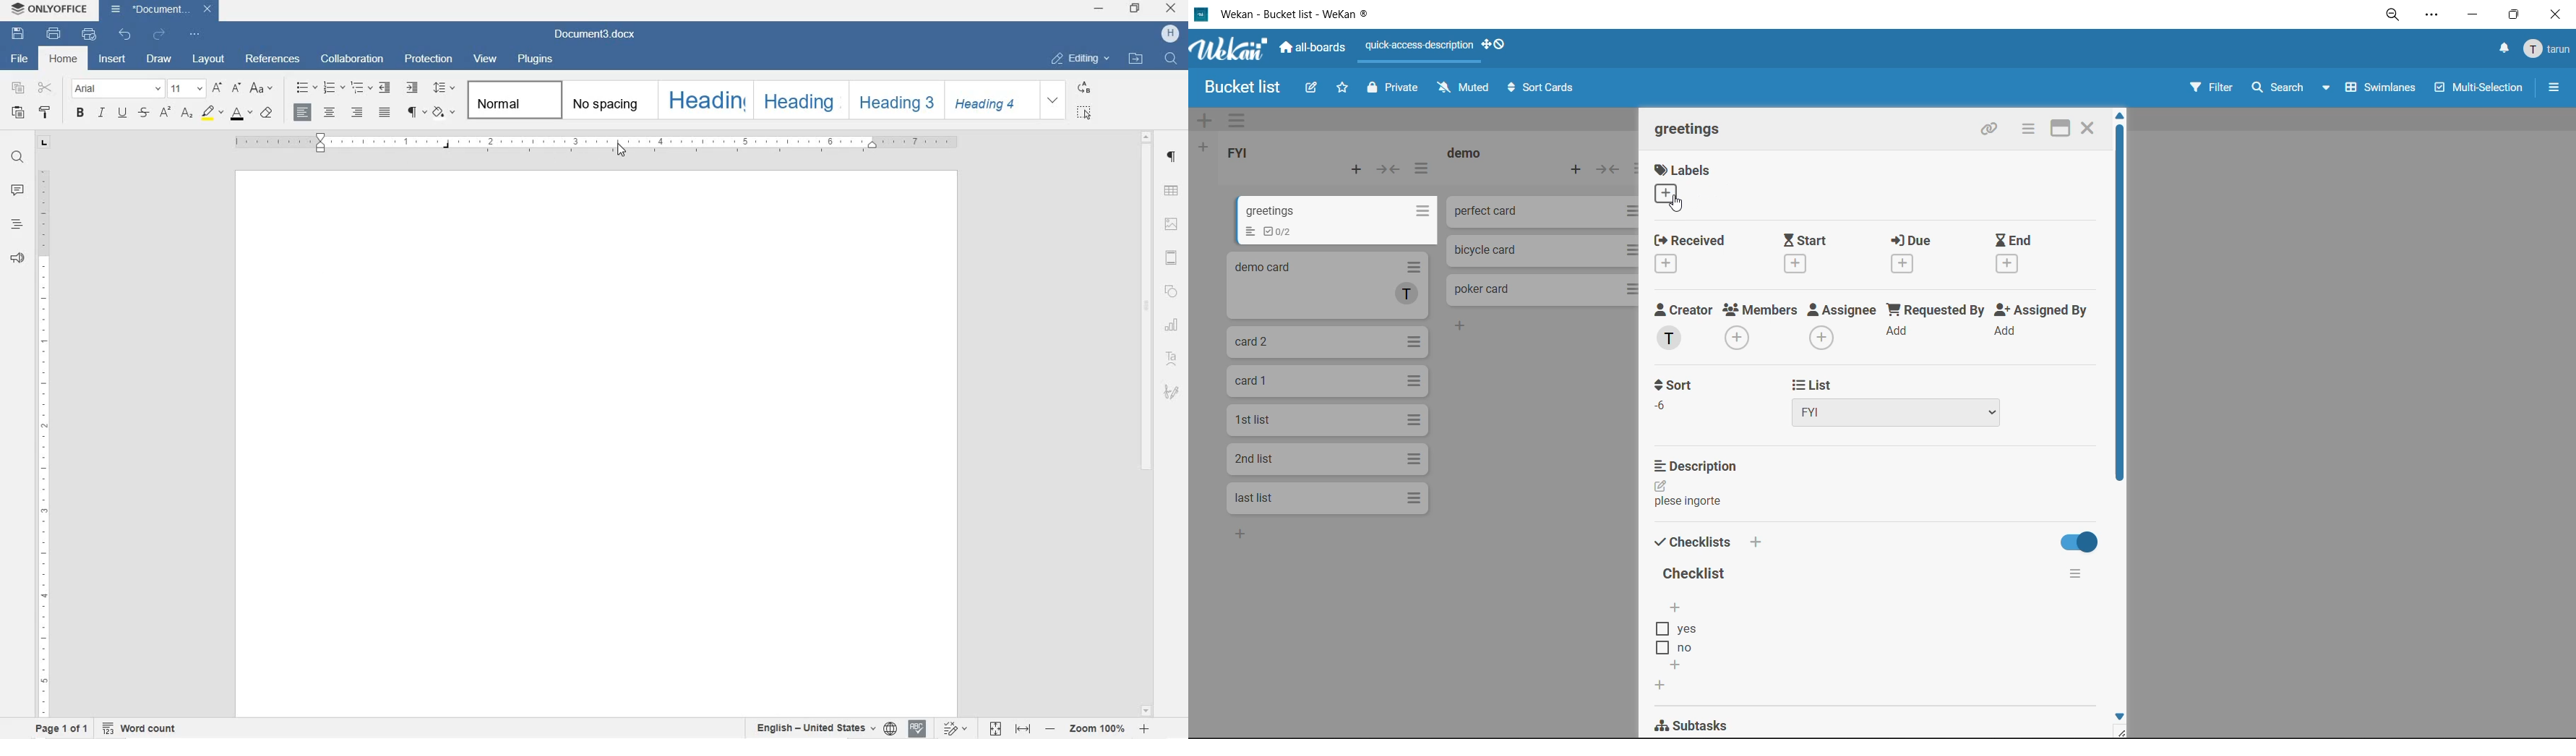 The image size is (2576, 756). What do you see at coordinates (1685, 630) in the screenshot?
I see `checklist options` at bounding box center [1685, 630].